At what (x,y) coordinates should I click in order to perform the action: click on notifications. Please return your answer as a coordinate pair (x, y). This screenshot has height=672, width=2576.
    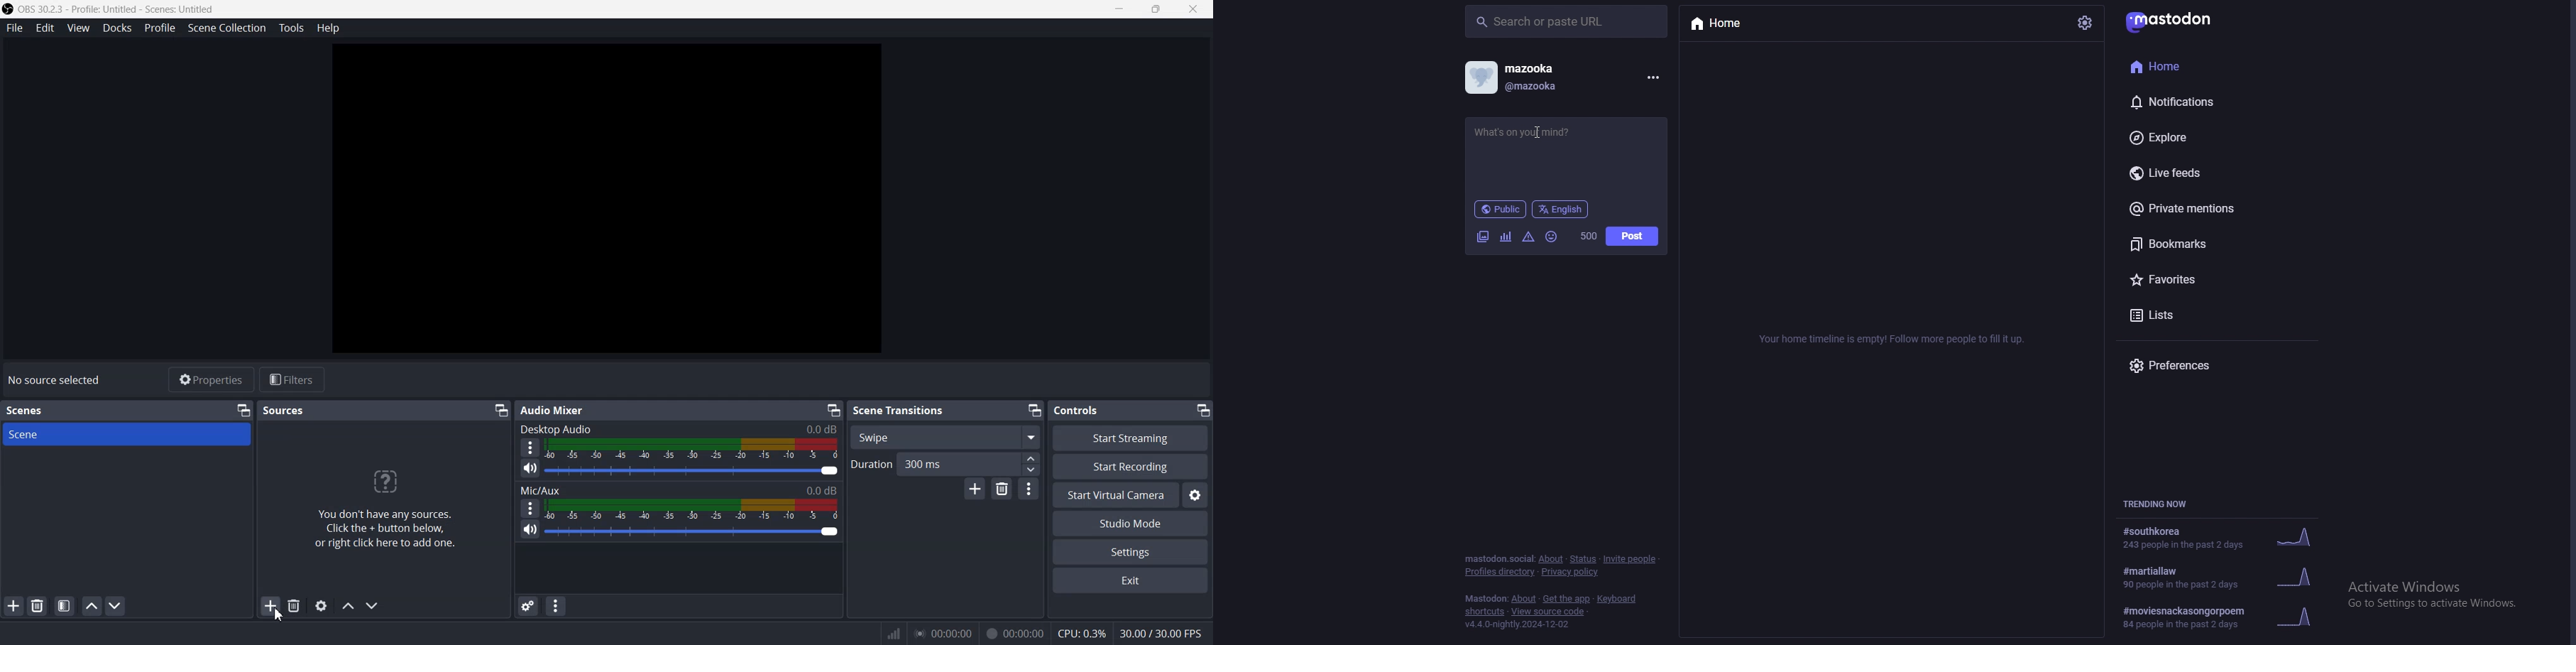
    Looking at the image, I should click on (2193, 102).